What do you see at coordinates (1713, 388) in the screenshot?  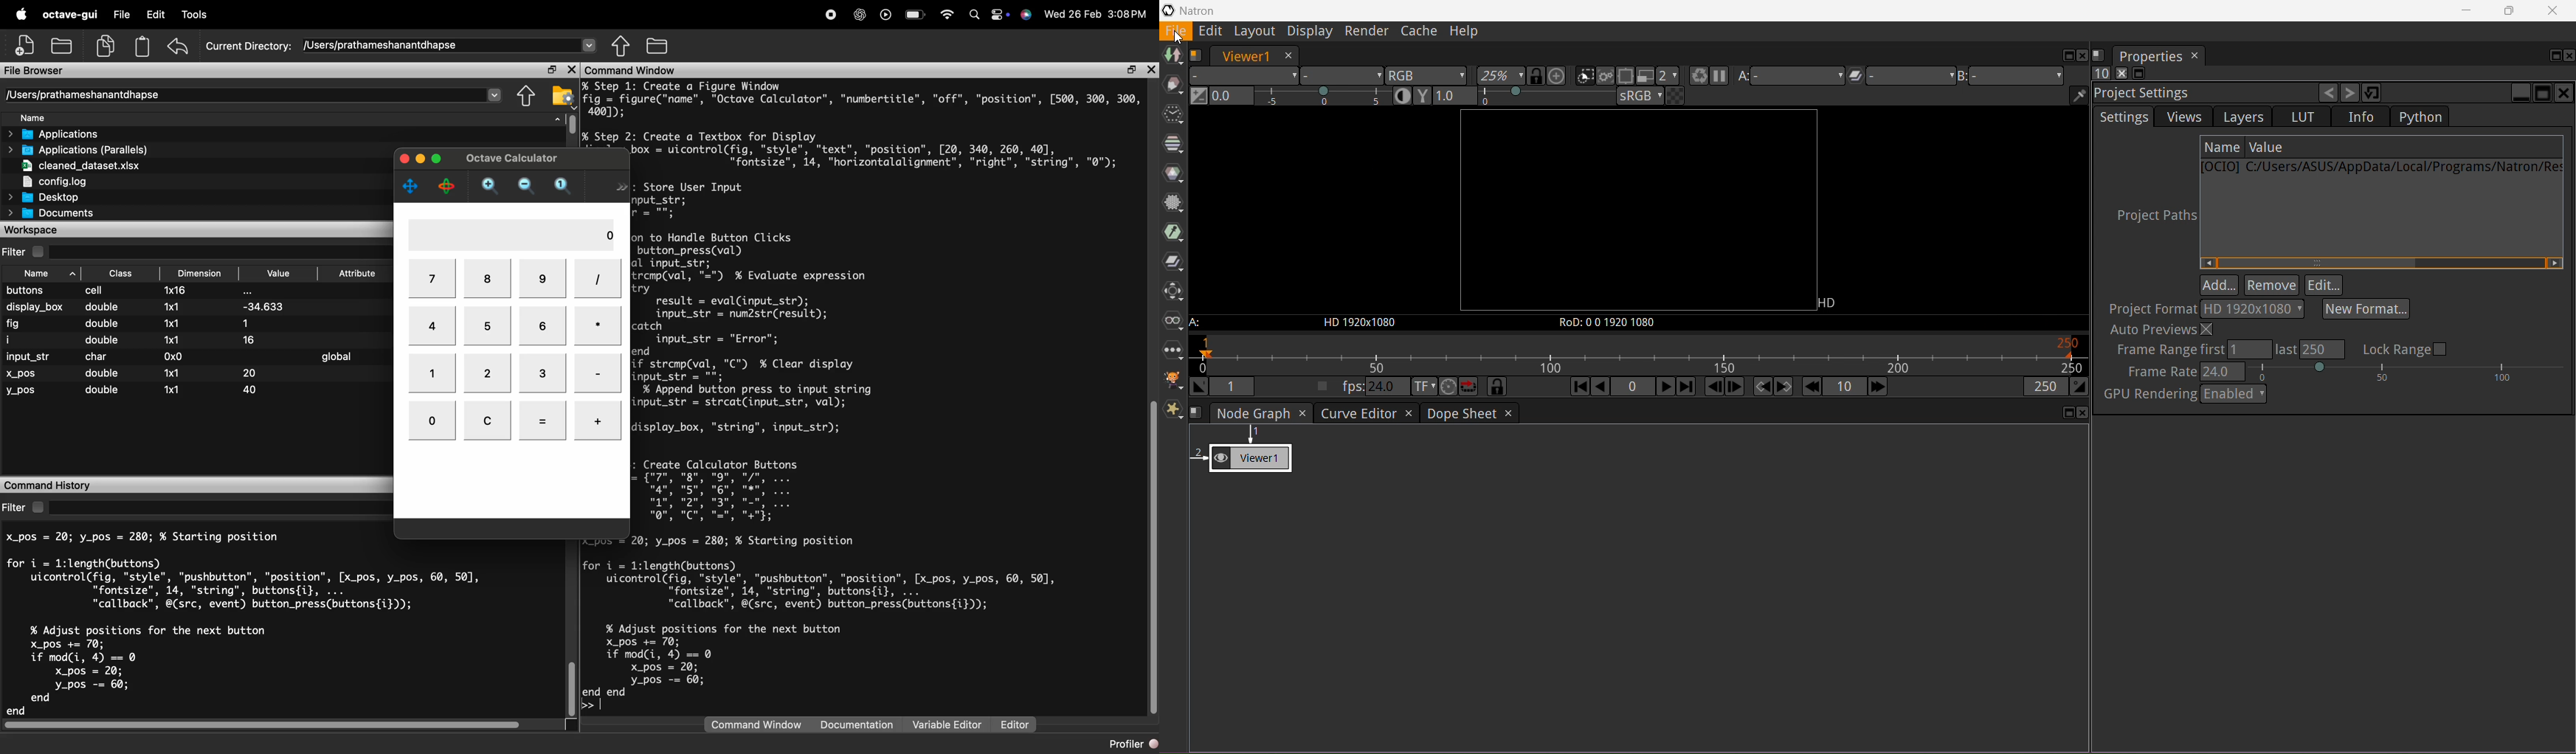 I see `Previous Frame` at bounding box center [1713, 388].